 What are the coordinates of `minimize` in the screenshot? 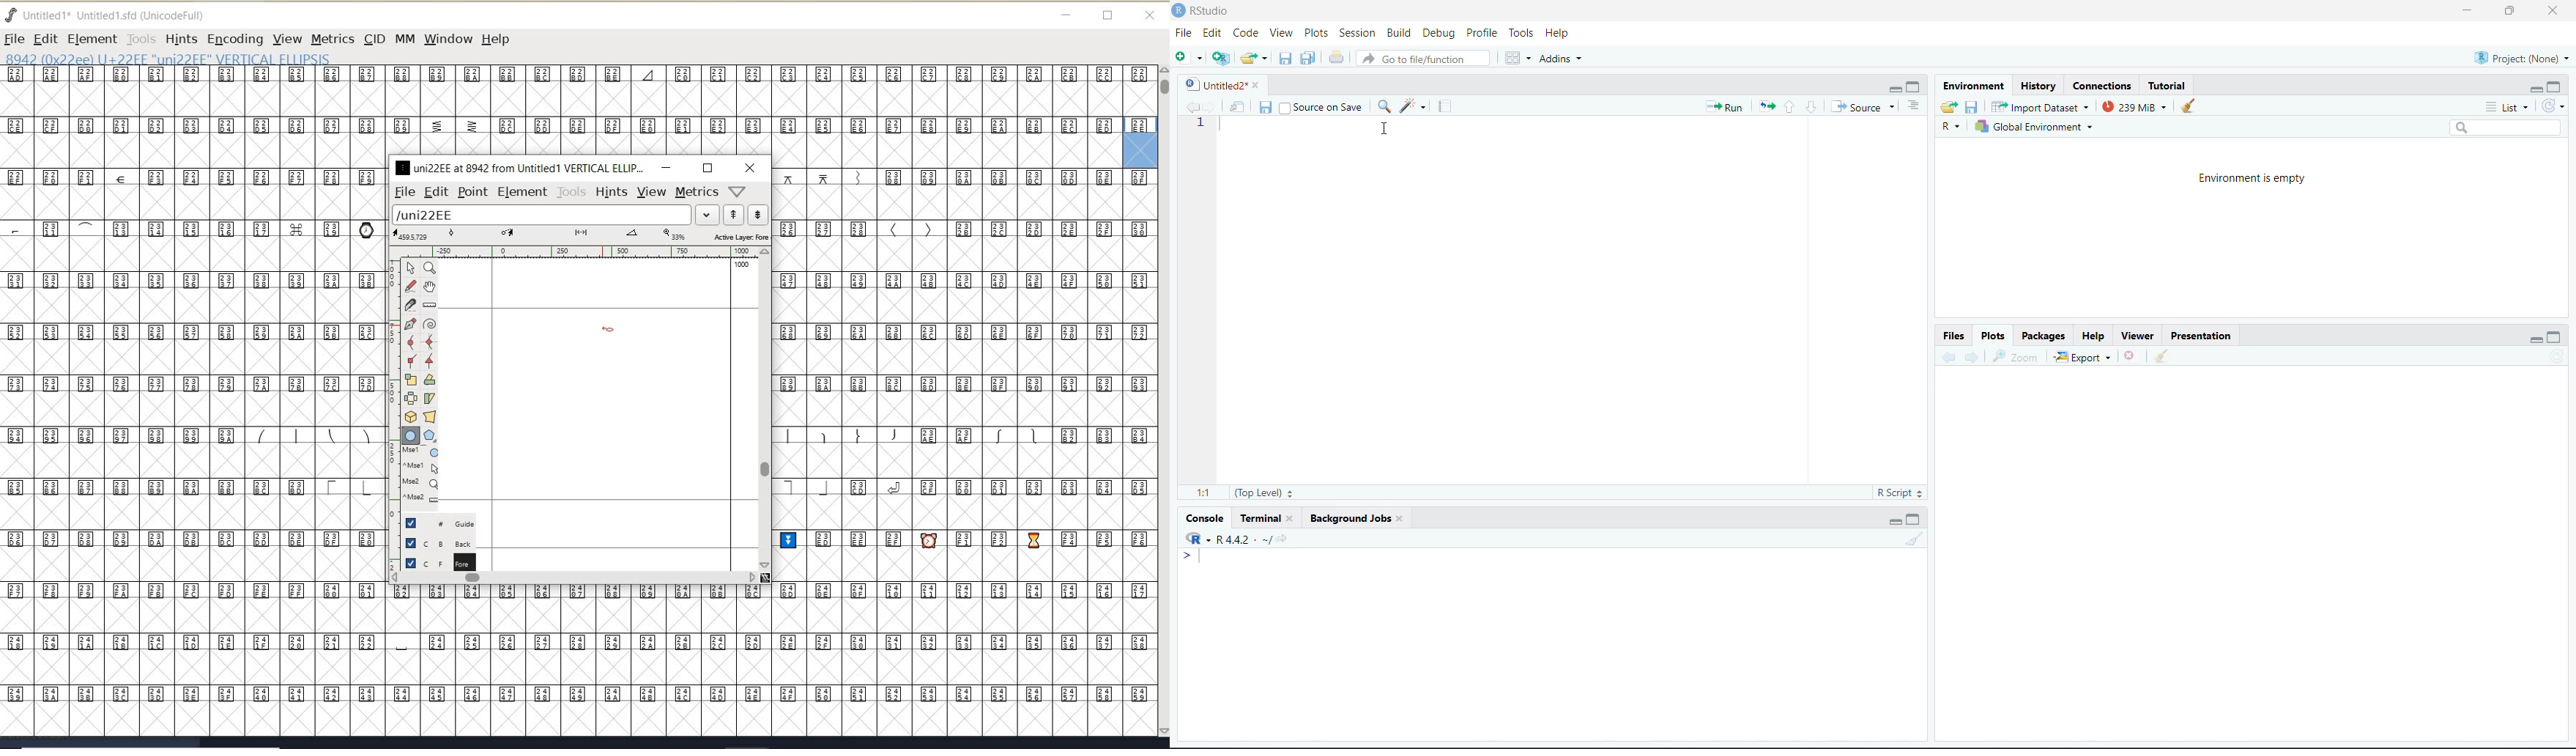 It's located at (666, 167).